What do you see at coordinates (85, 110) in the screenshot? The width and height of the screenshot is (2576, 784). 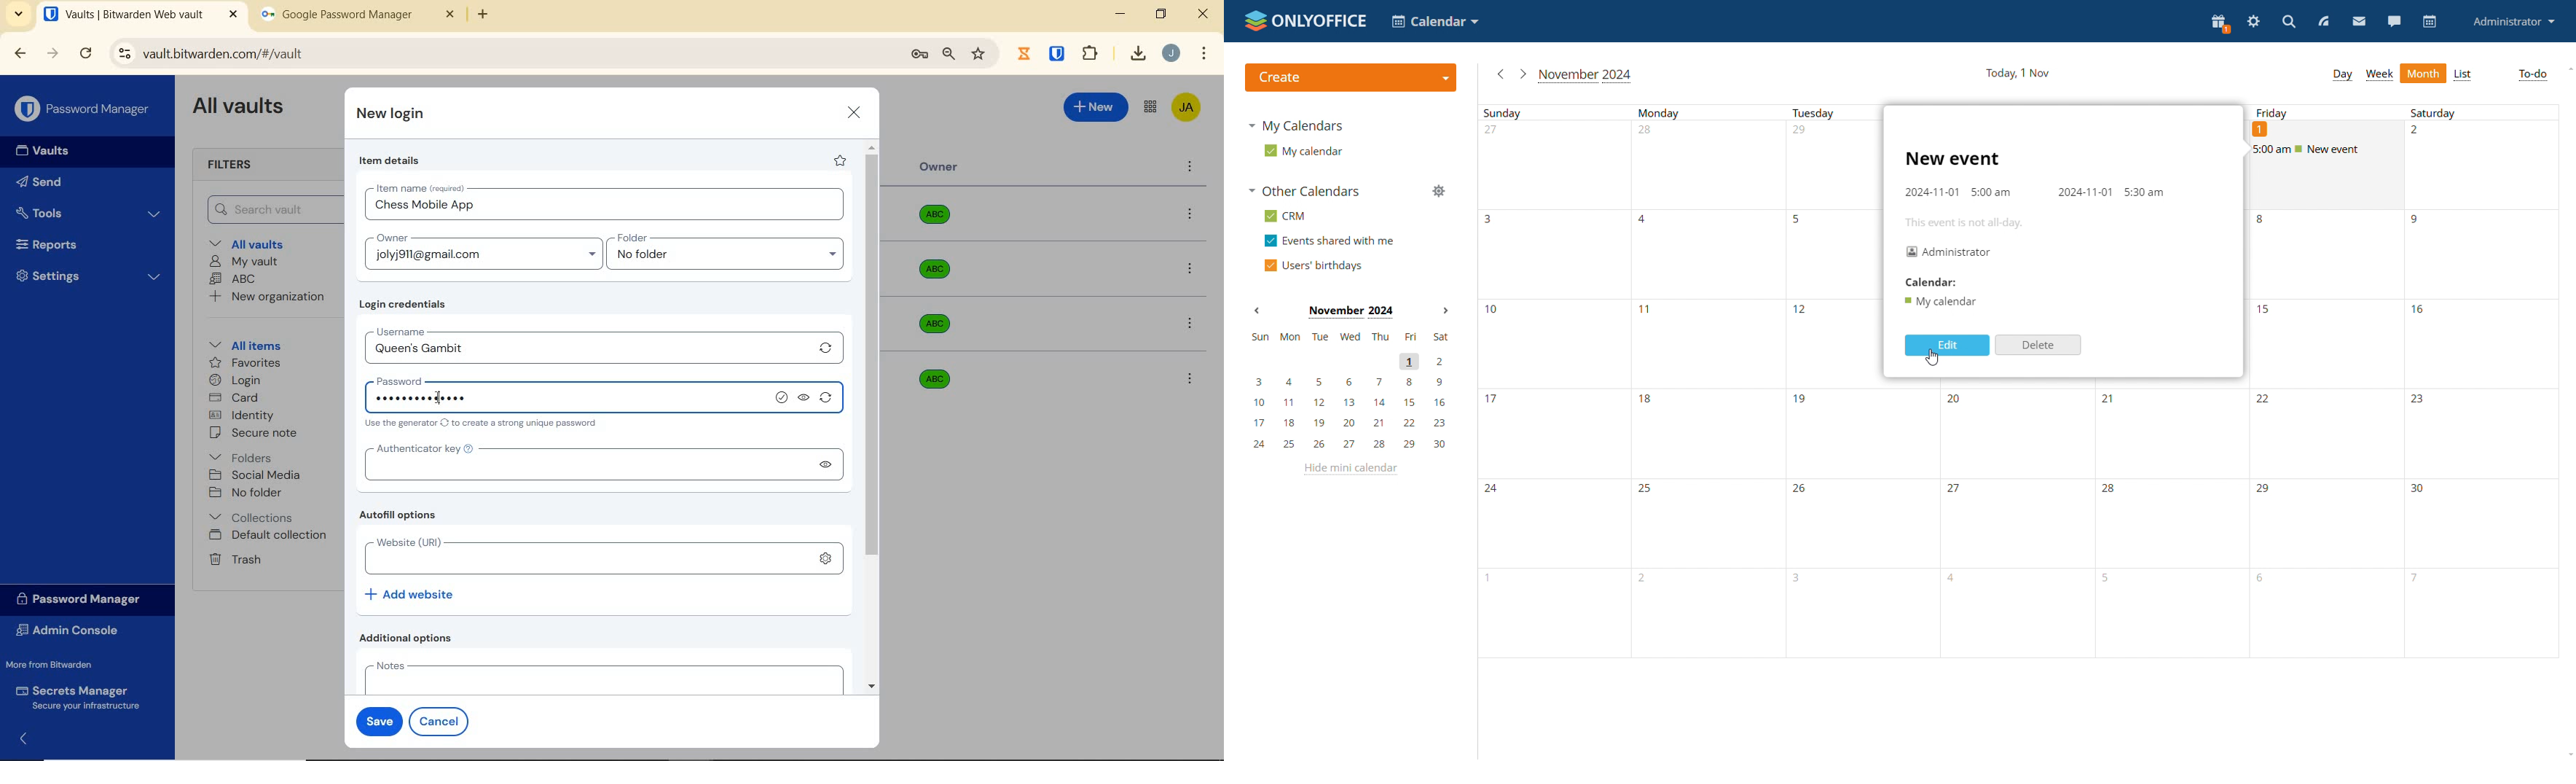 I see `Password Manager` at bounding box center [85, 110].